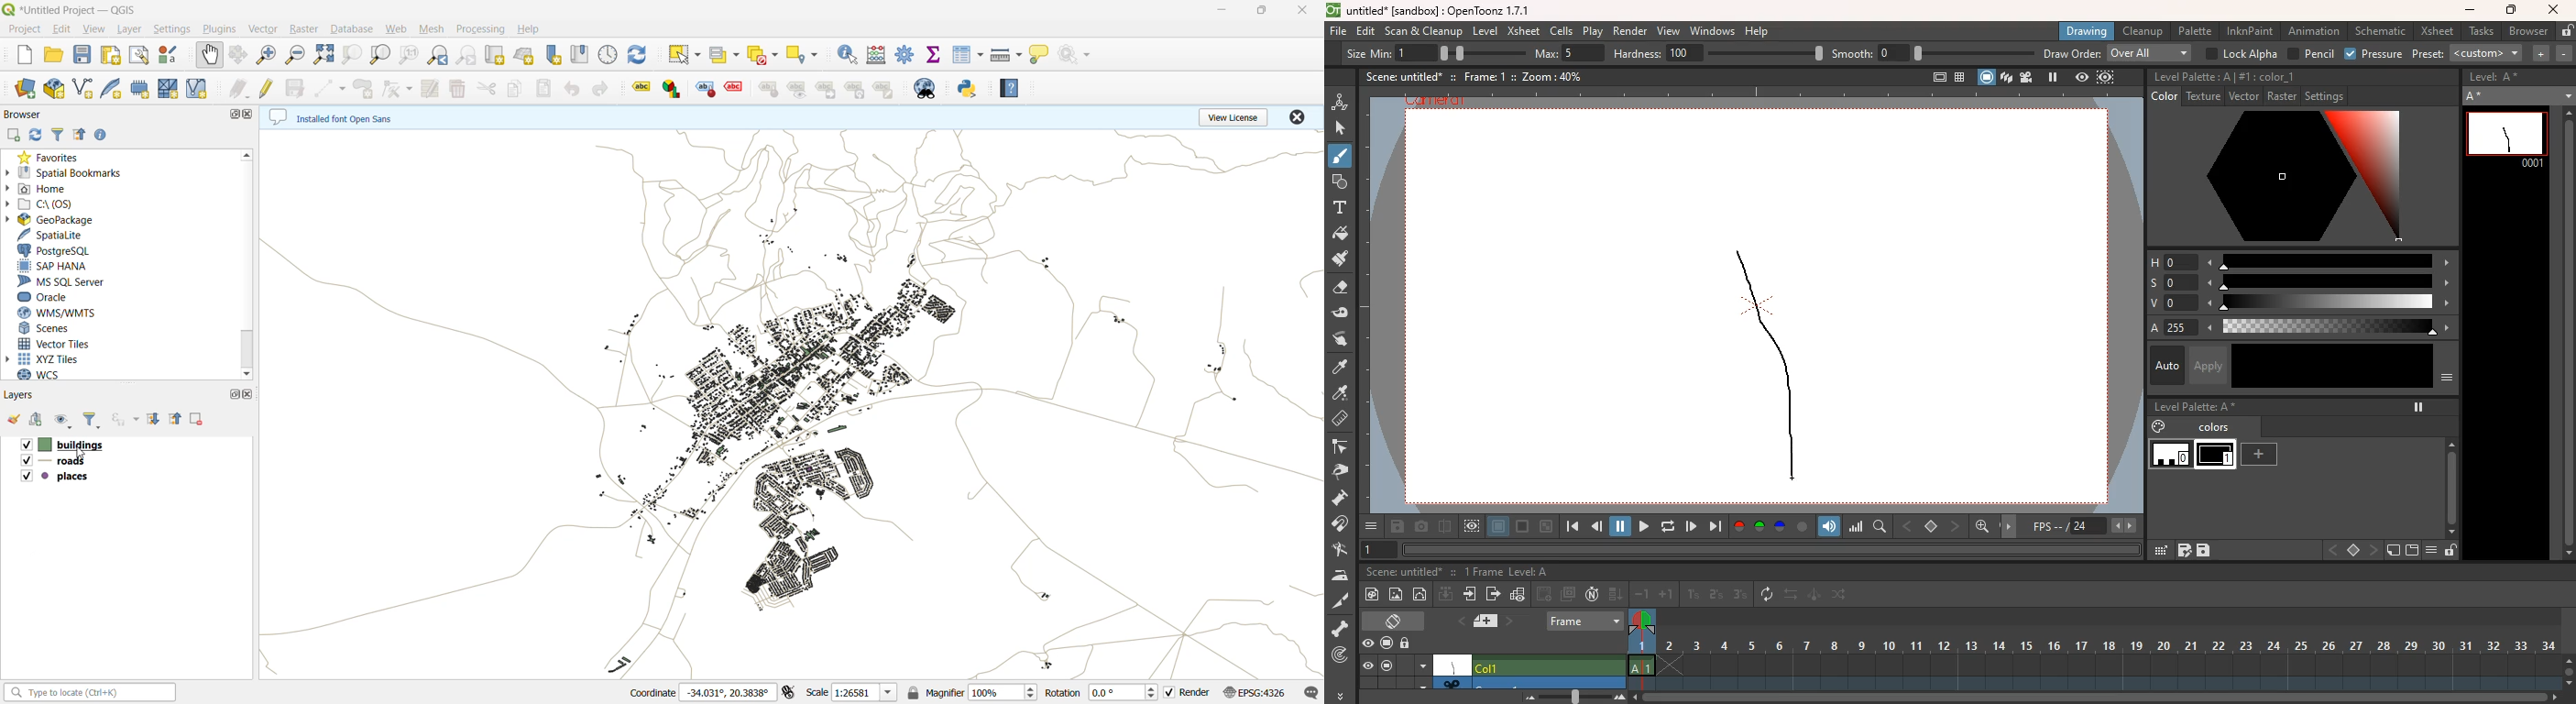  What do you see at coordinates (76, 10) in the screenshot?
I see `app name and file name` at bounding box center [76, 10].